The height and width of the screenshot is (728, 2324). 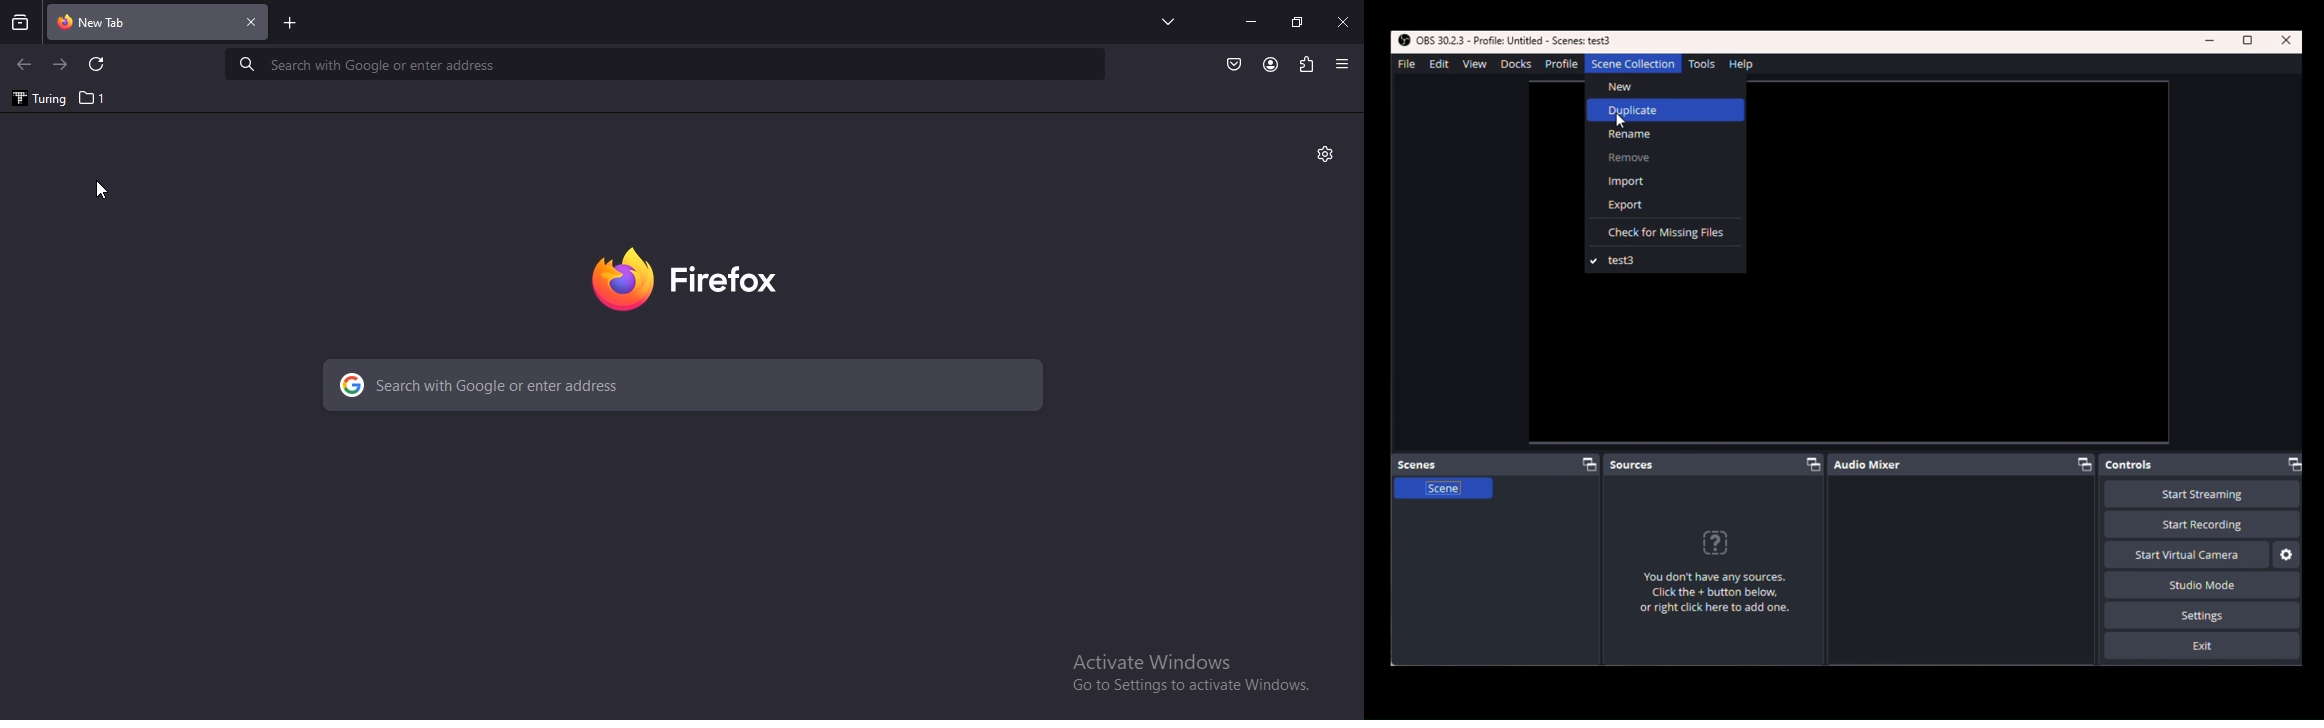 What do you see at coordinates (2203, 647) in the screenshot?
I see `Exit` at bounding box center [2203, 647].